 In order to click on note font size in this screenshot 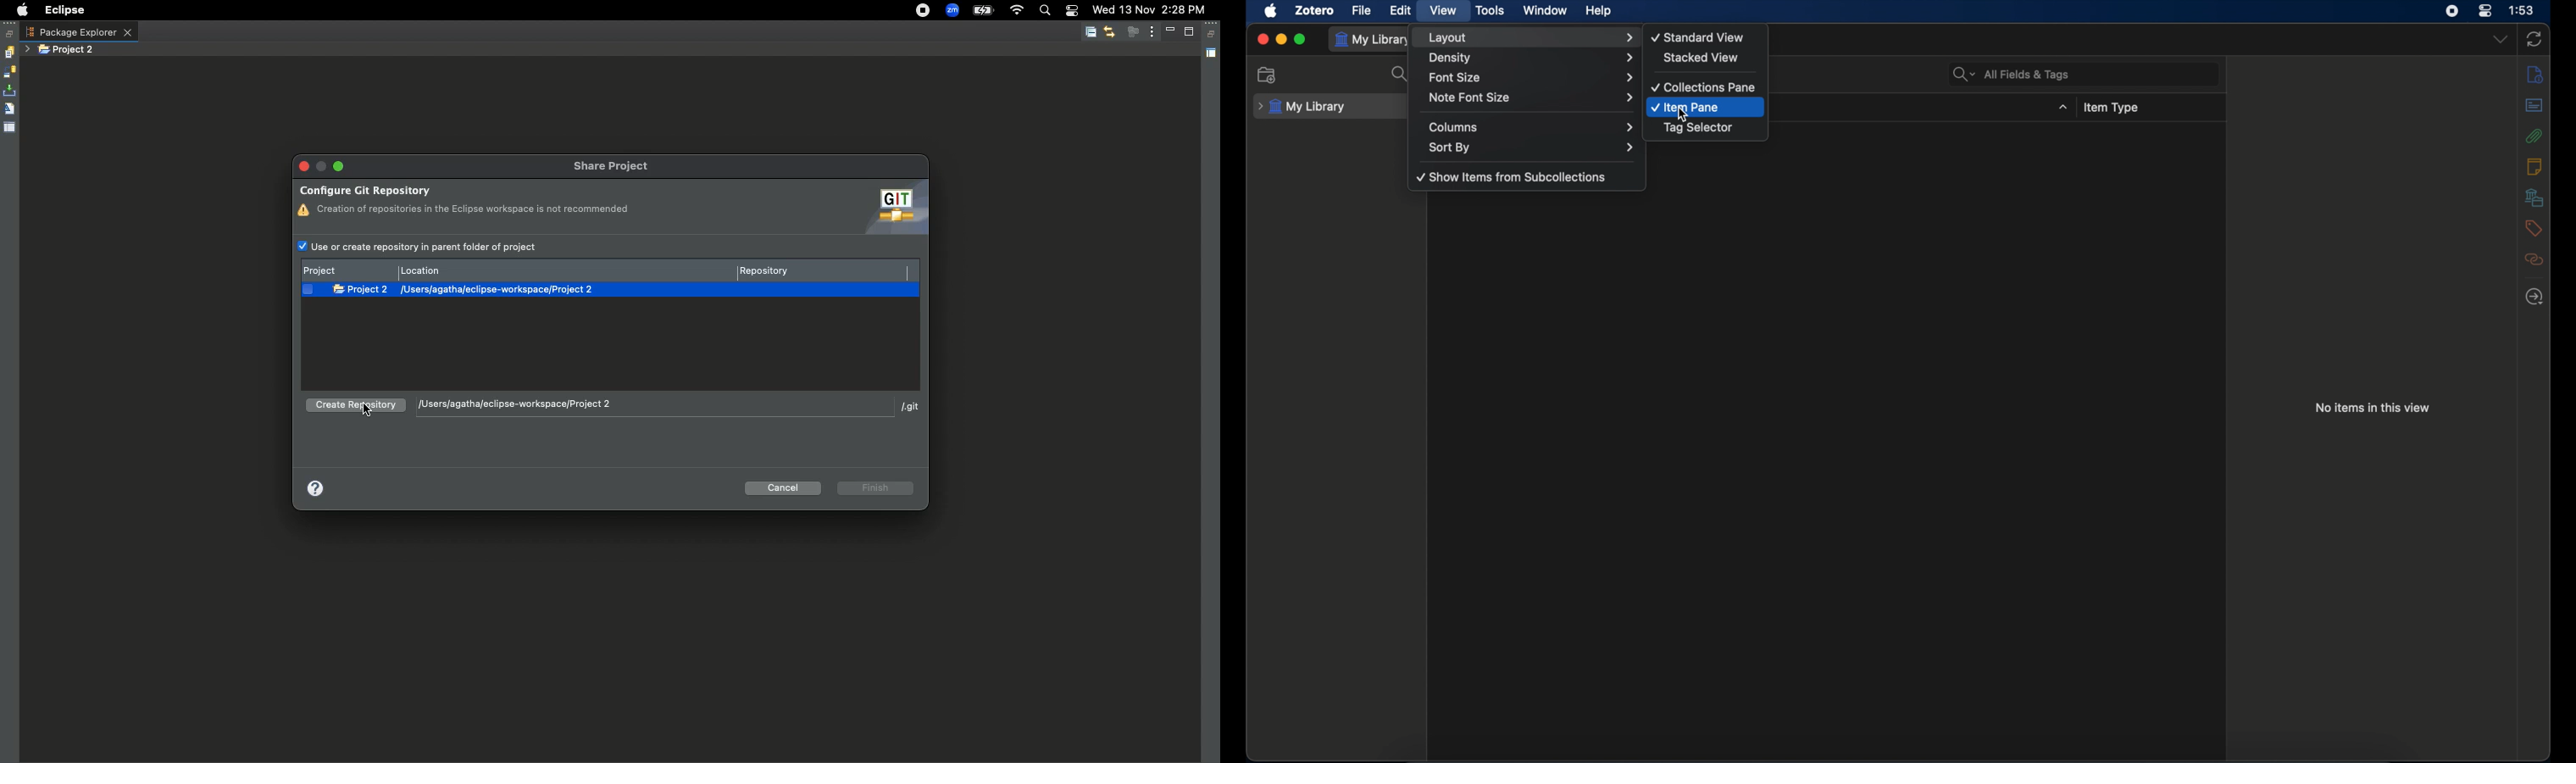, I will do `click(1533, 97)`.